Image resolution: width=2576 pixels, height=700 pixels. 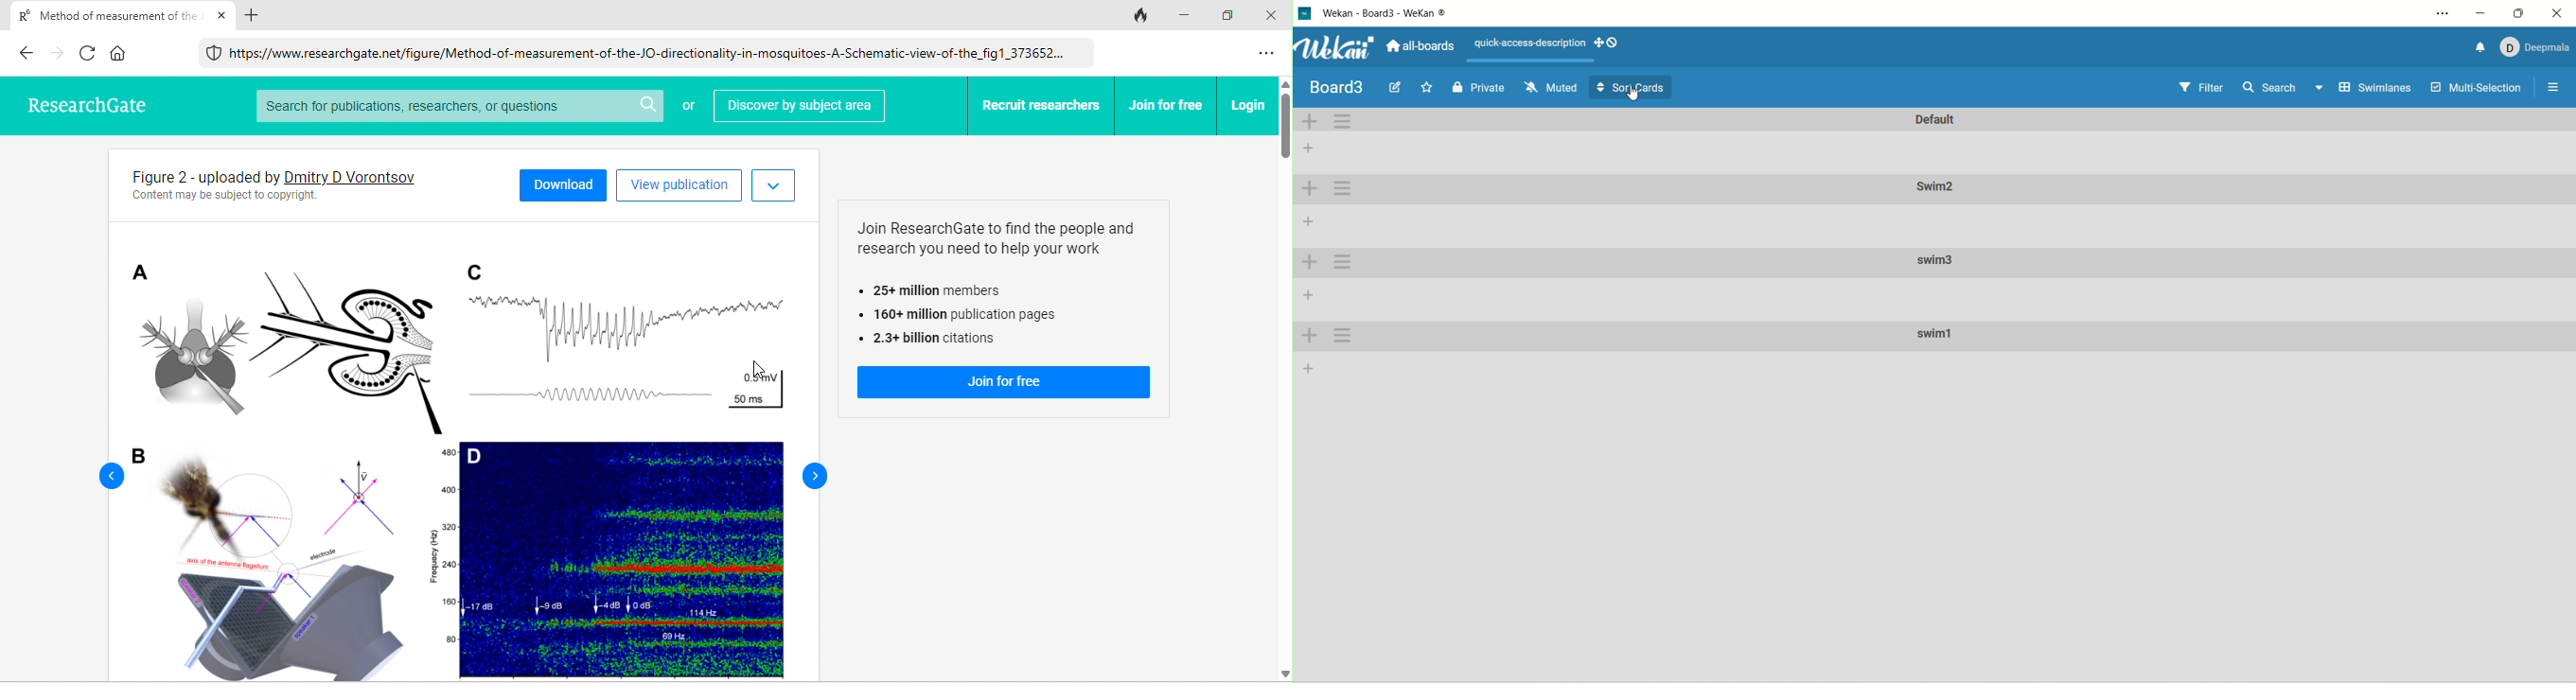 What do you see at coordinates (2474, 47) in the screenshot?
I see `notification` at bounding box center [2474, 47].